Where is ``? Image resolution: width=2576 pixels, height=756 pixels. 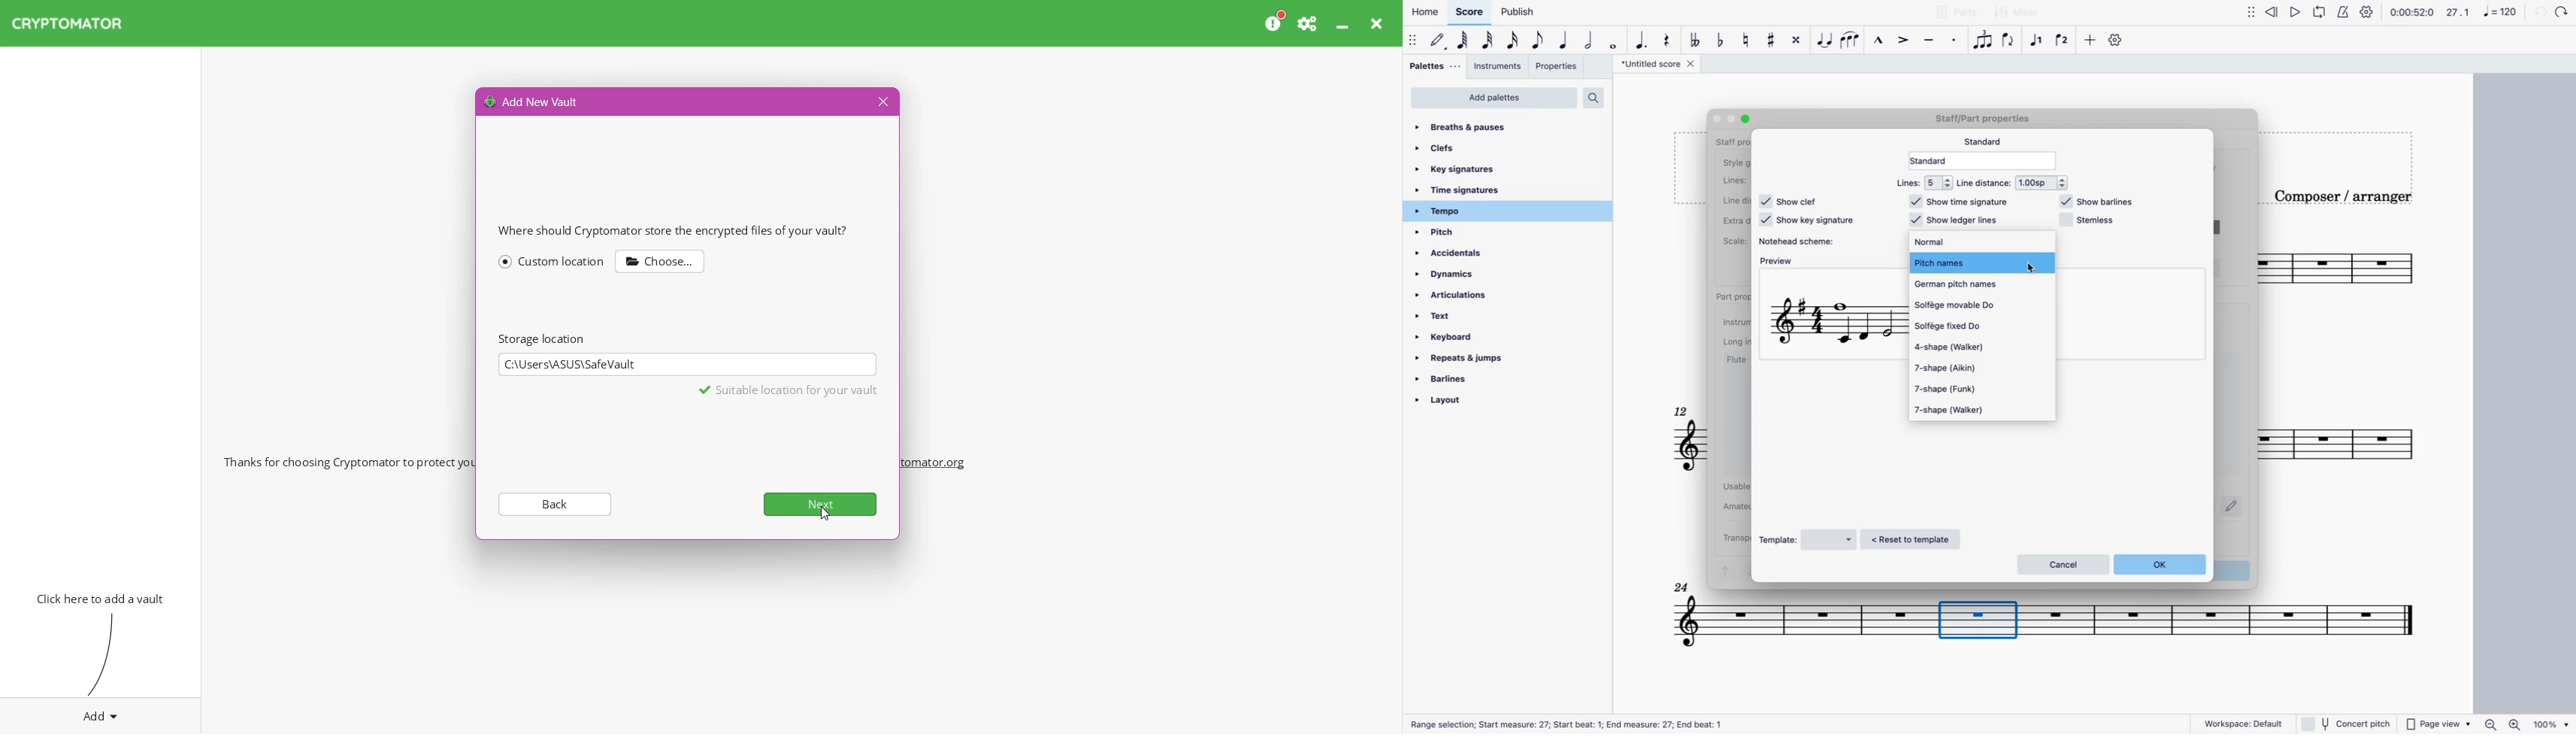
 is located at coordinates (1988, 121).